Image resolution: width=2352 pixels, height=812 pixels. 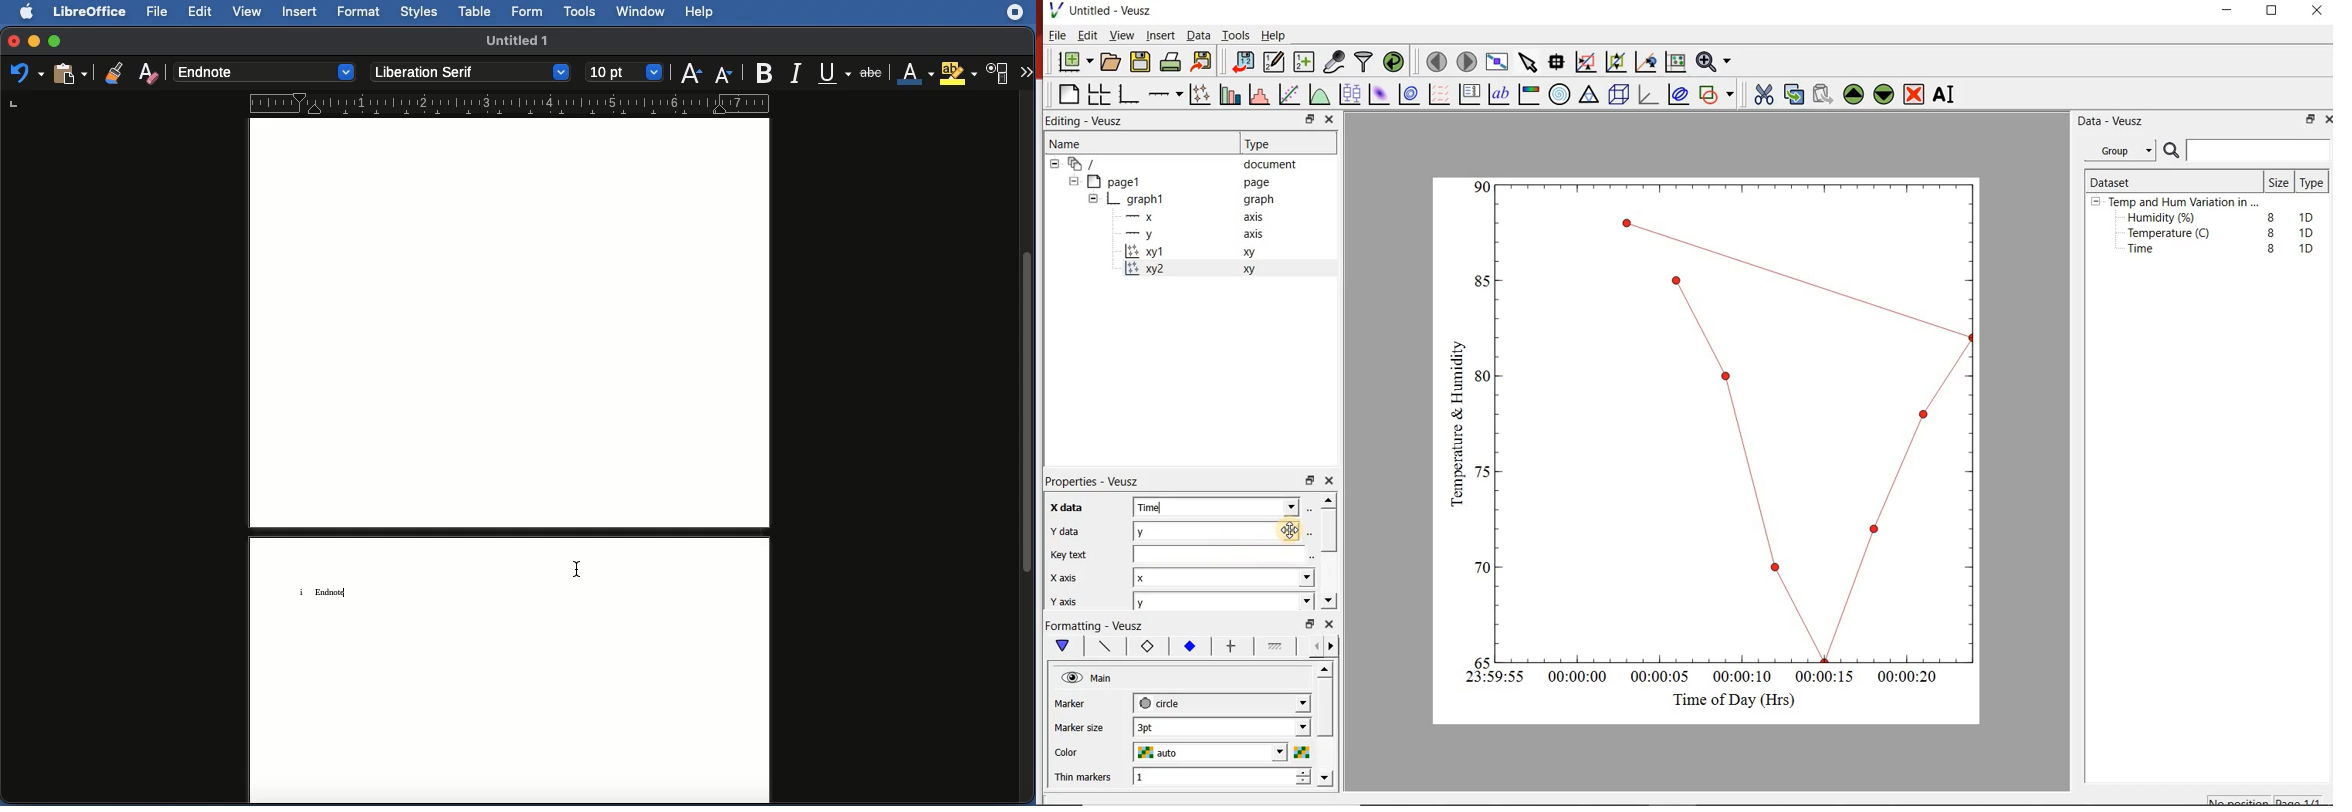 I want to click on Undo, so click(x=28, y=73).